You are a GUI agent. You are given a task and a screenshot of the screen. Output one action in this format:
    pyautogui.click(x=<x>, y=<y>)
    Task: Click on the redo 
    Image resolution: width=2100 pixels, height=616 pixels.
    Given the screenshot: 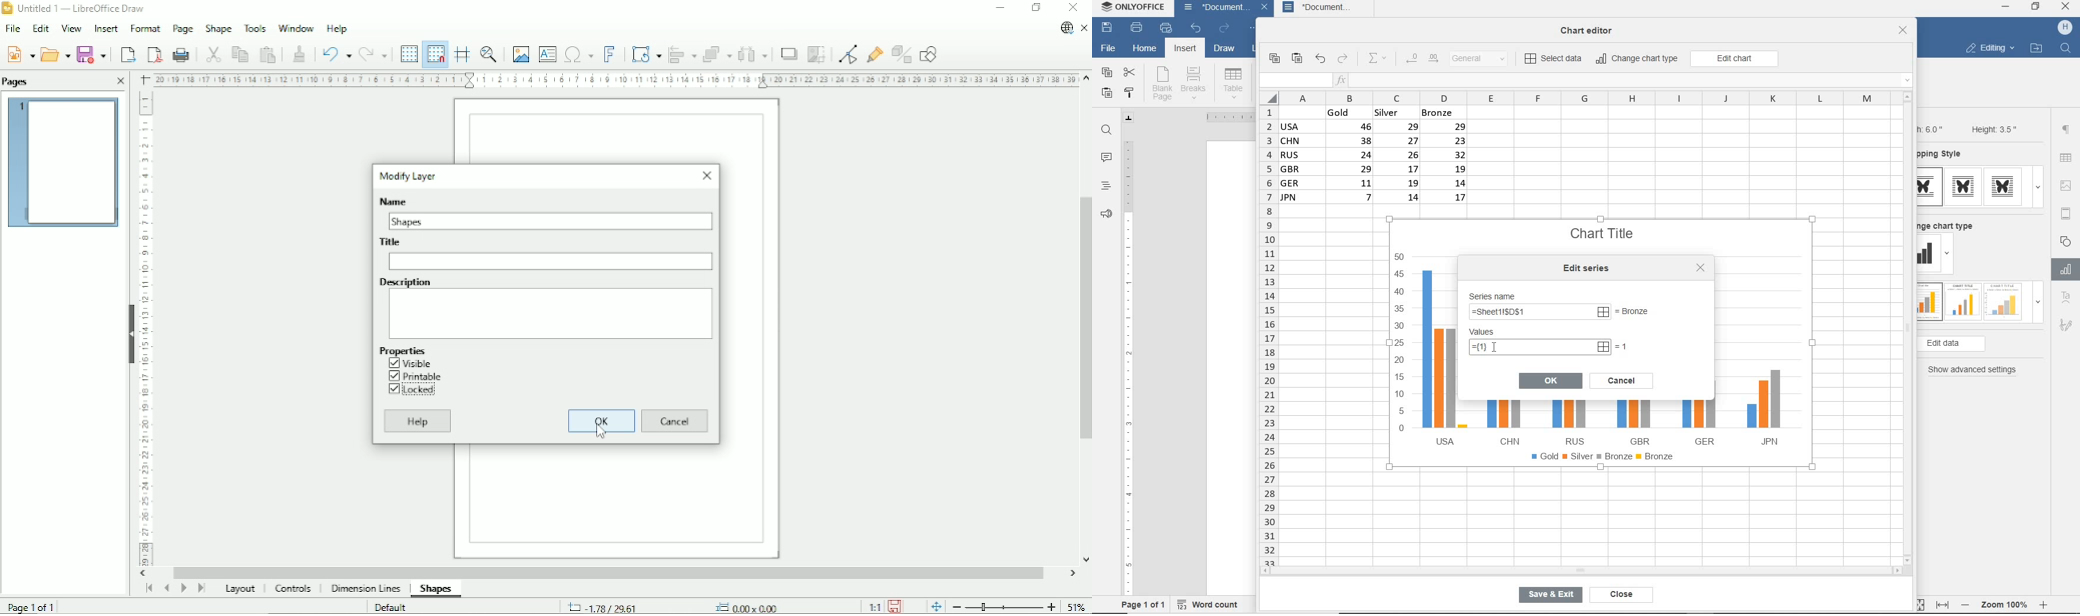 What is the action you would take?
    pyautogui.click(x=1343, y=59)
    